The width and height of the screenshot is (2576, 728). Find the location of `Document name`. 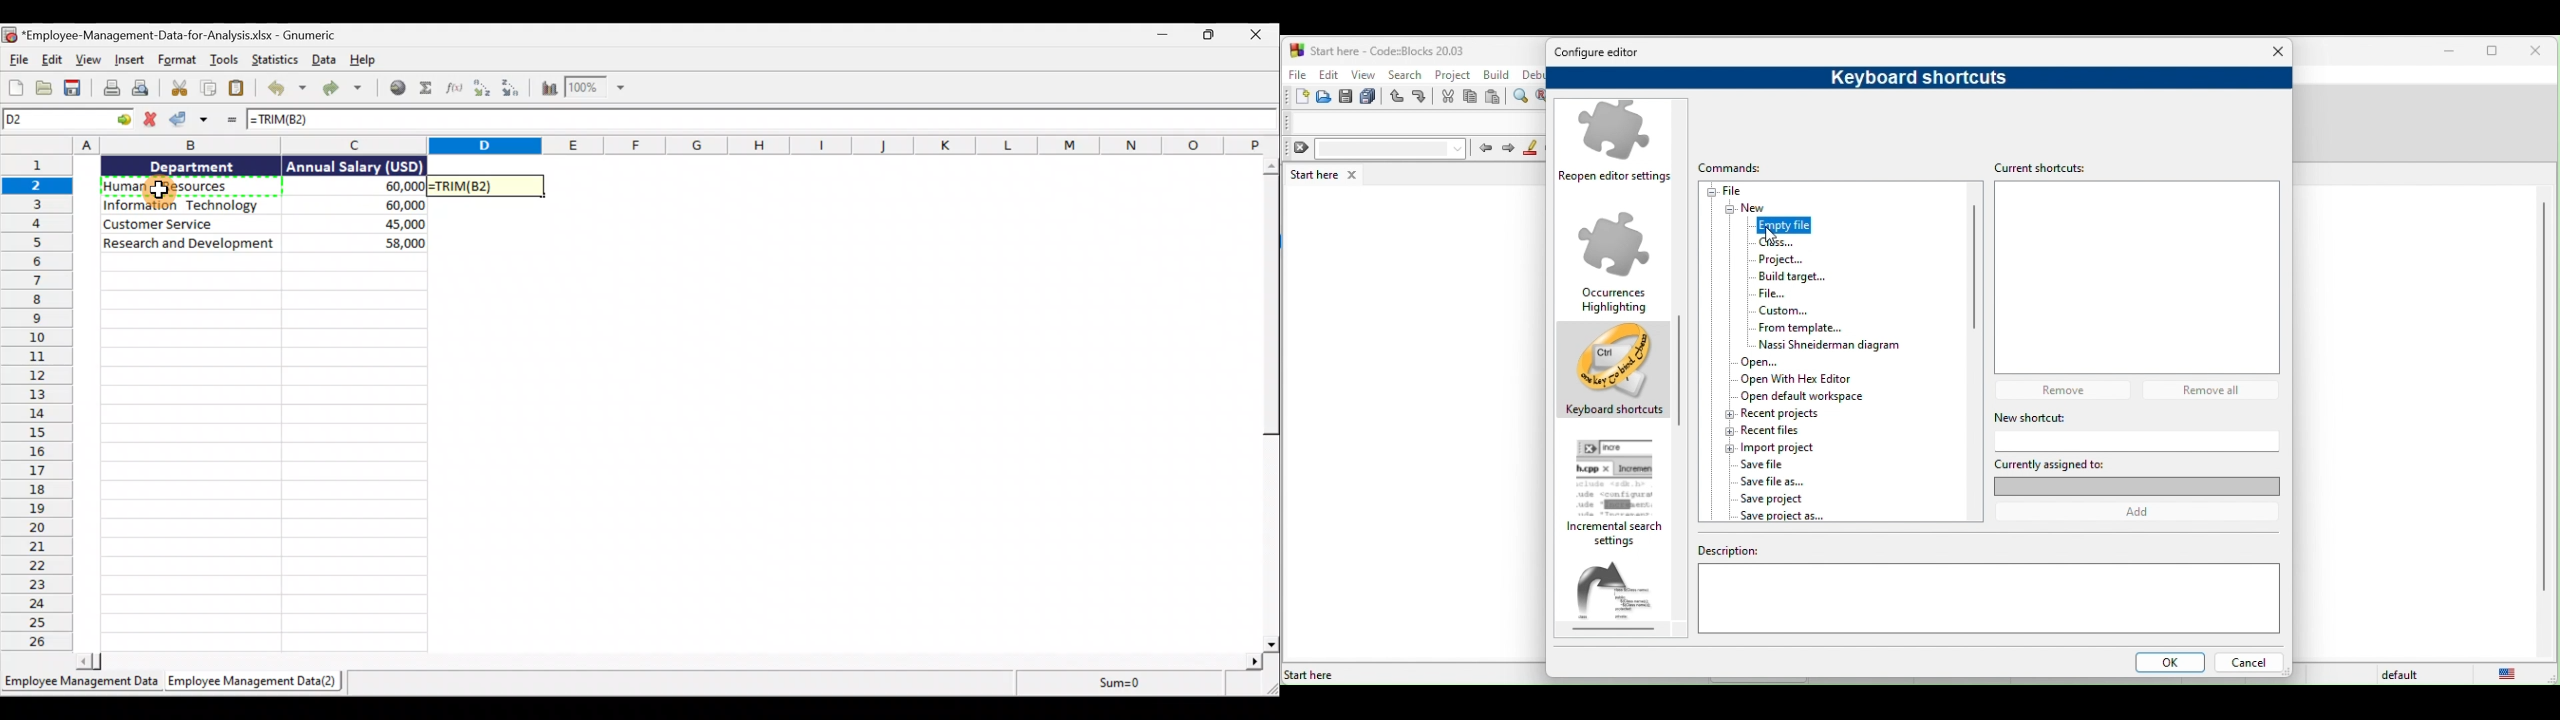

Document name is located at coordinates (193, 33).